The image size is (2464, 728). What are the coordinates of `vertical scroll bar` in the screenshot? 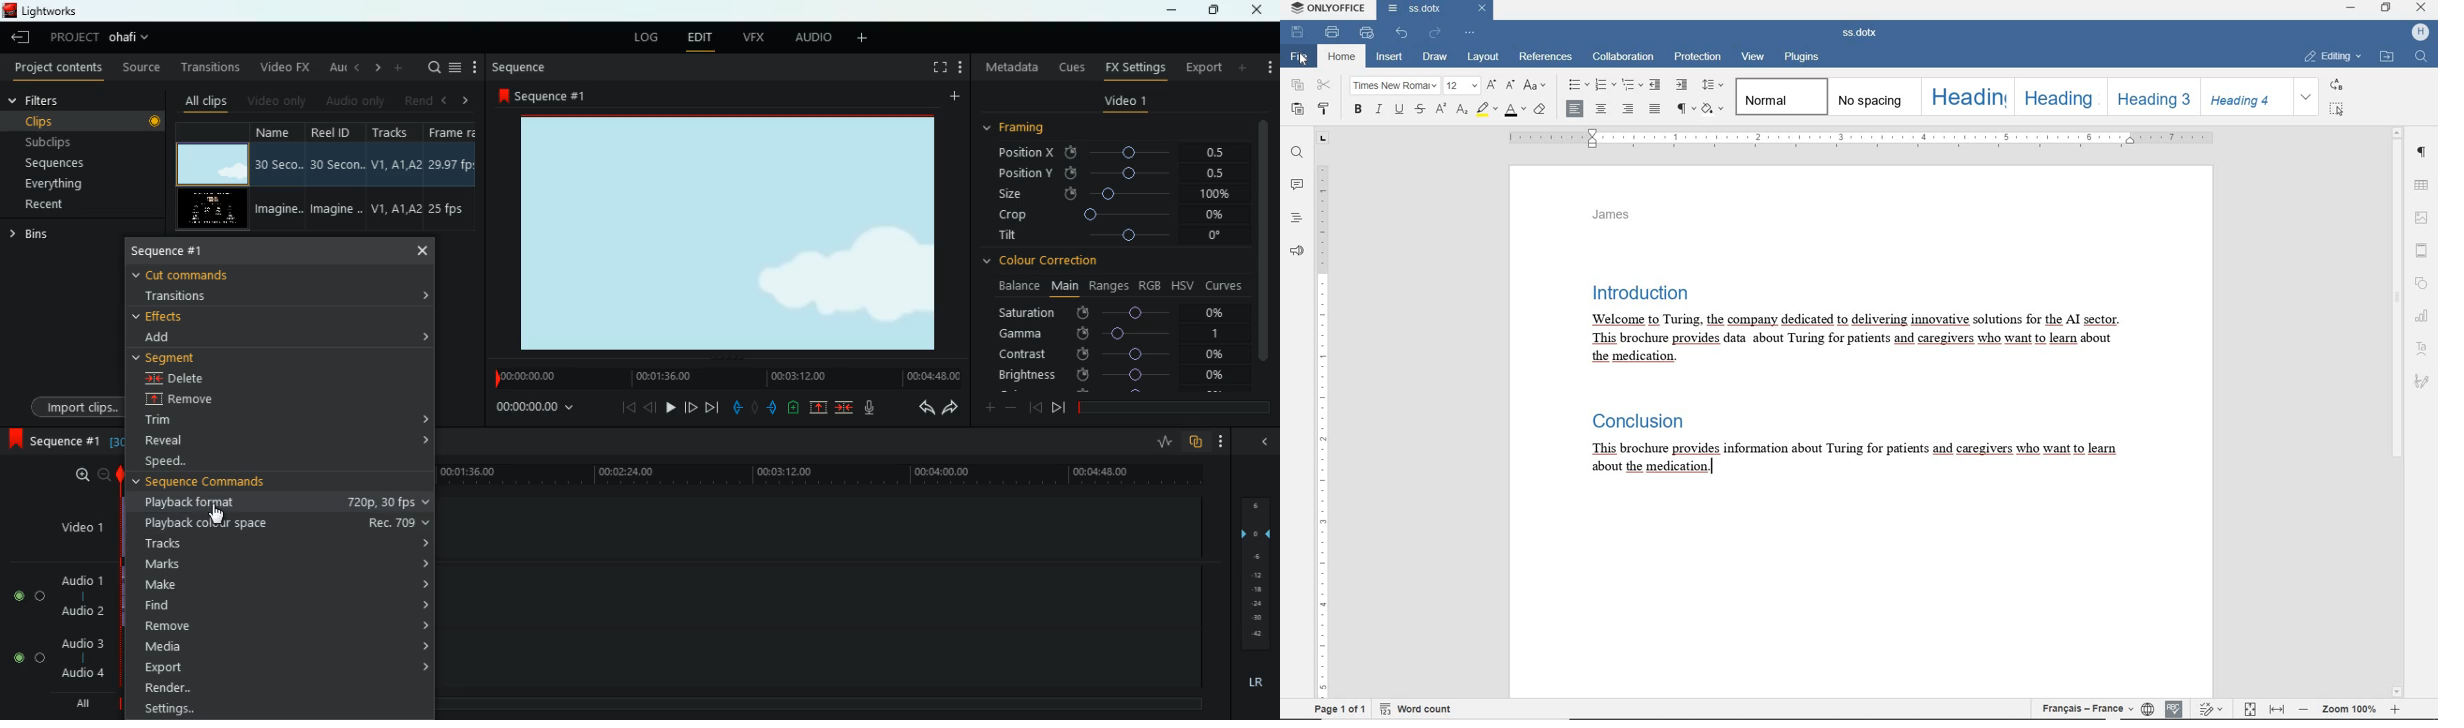 It's located at (1261, 238).